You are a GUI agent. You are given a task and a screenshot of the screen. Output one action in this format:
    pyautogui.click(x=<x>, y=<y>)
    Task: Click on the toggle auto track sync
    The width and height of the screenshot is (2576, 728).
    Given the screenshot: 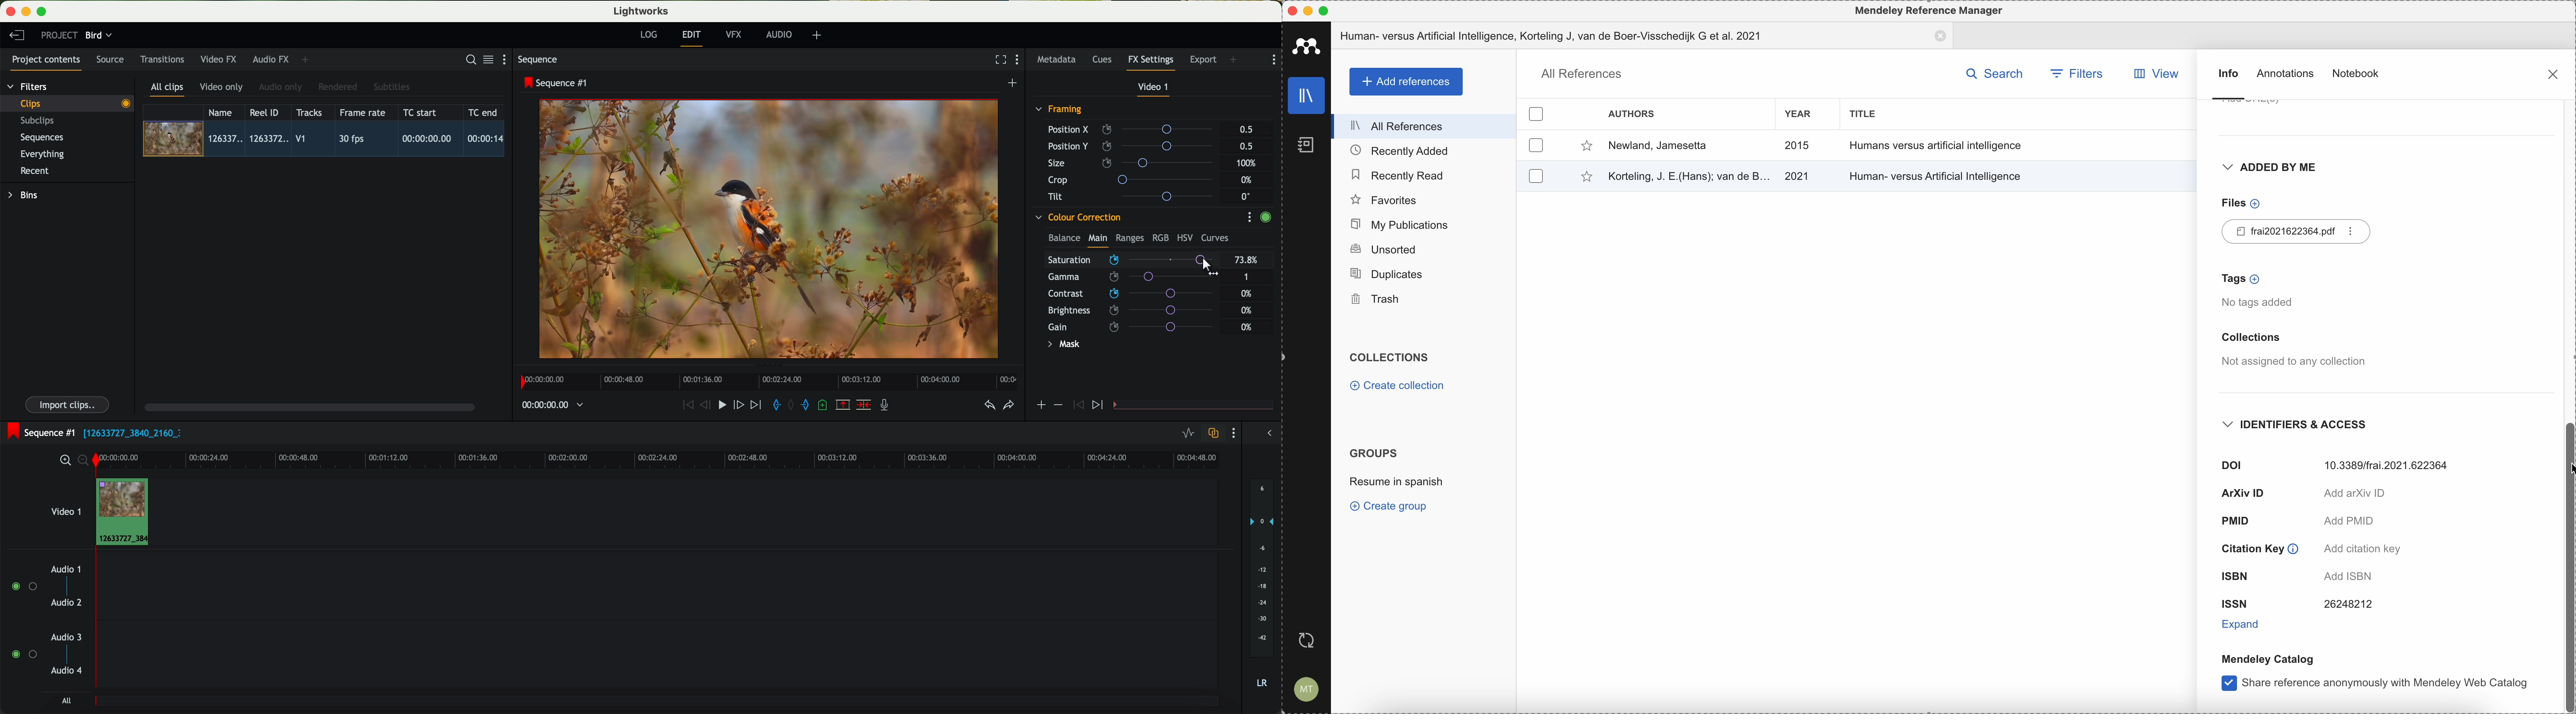 What is the action you would take?
    pyautogui.click(x=1211, y=434)
    